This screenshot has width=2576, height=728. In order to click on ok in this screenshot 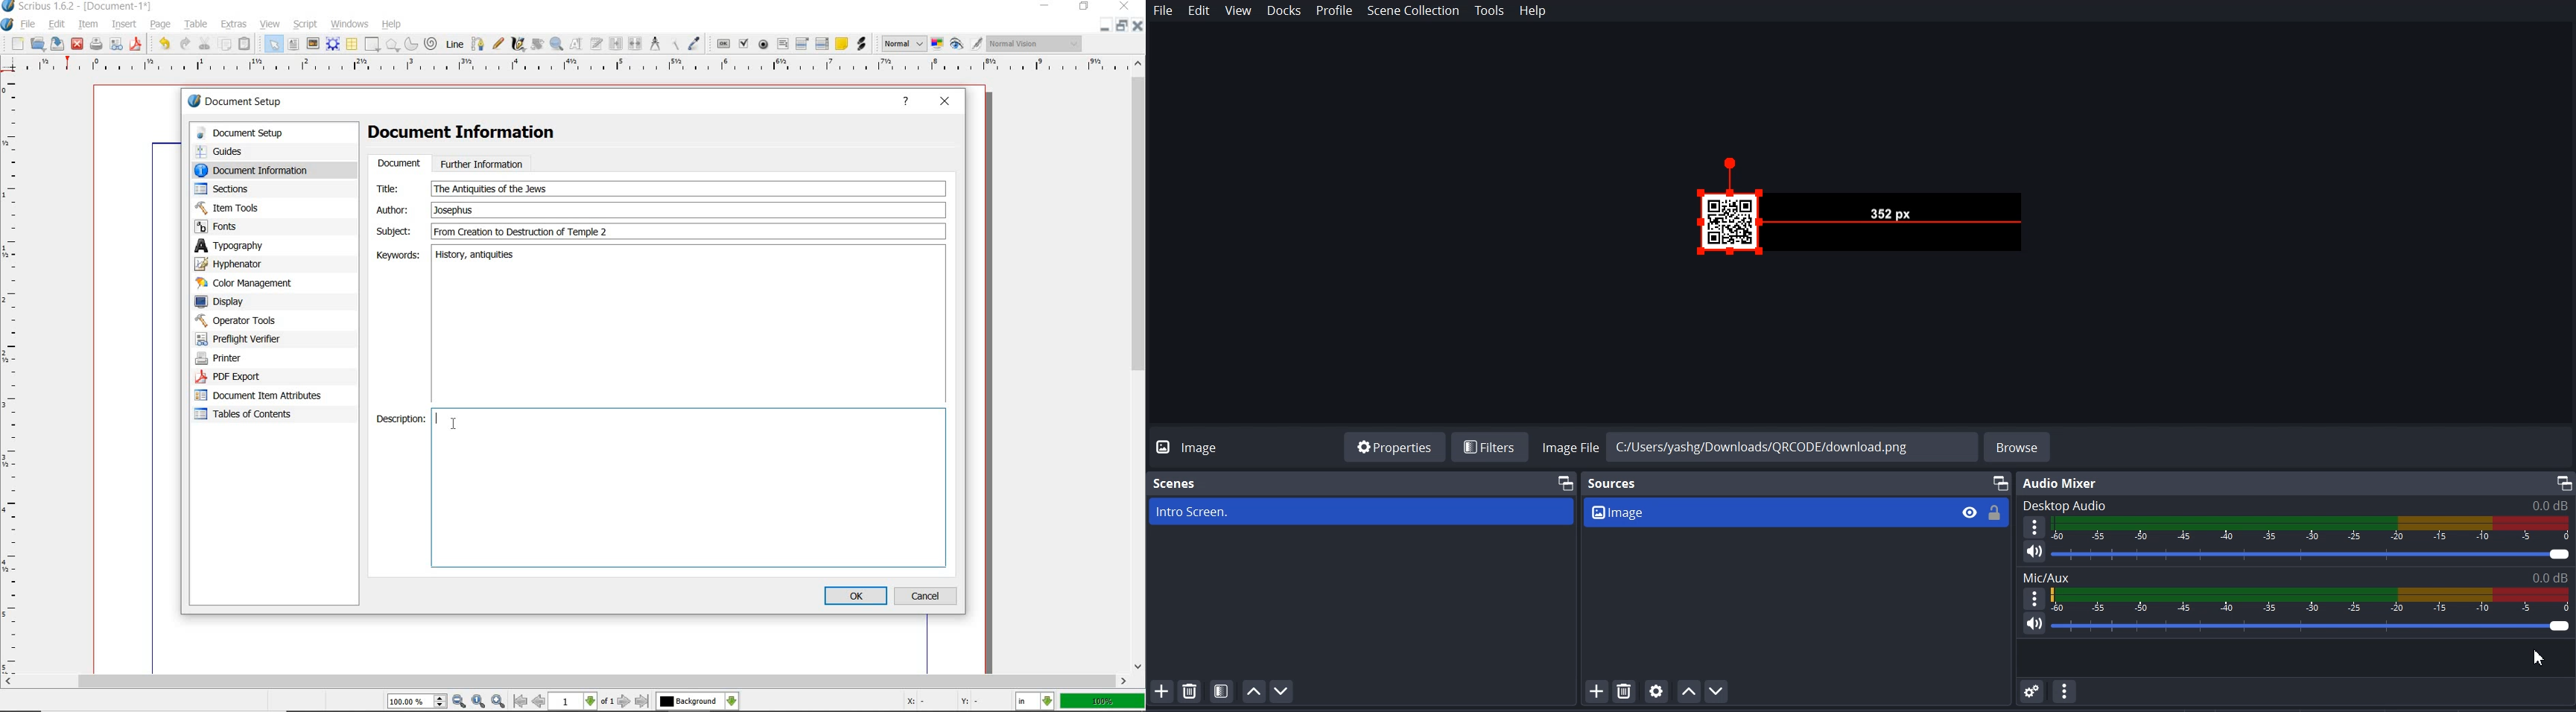, I will do `click(855, 595)`.